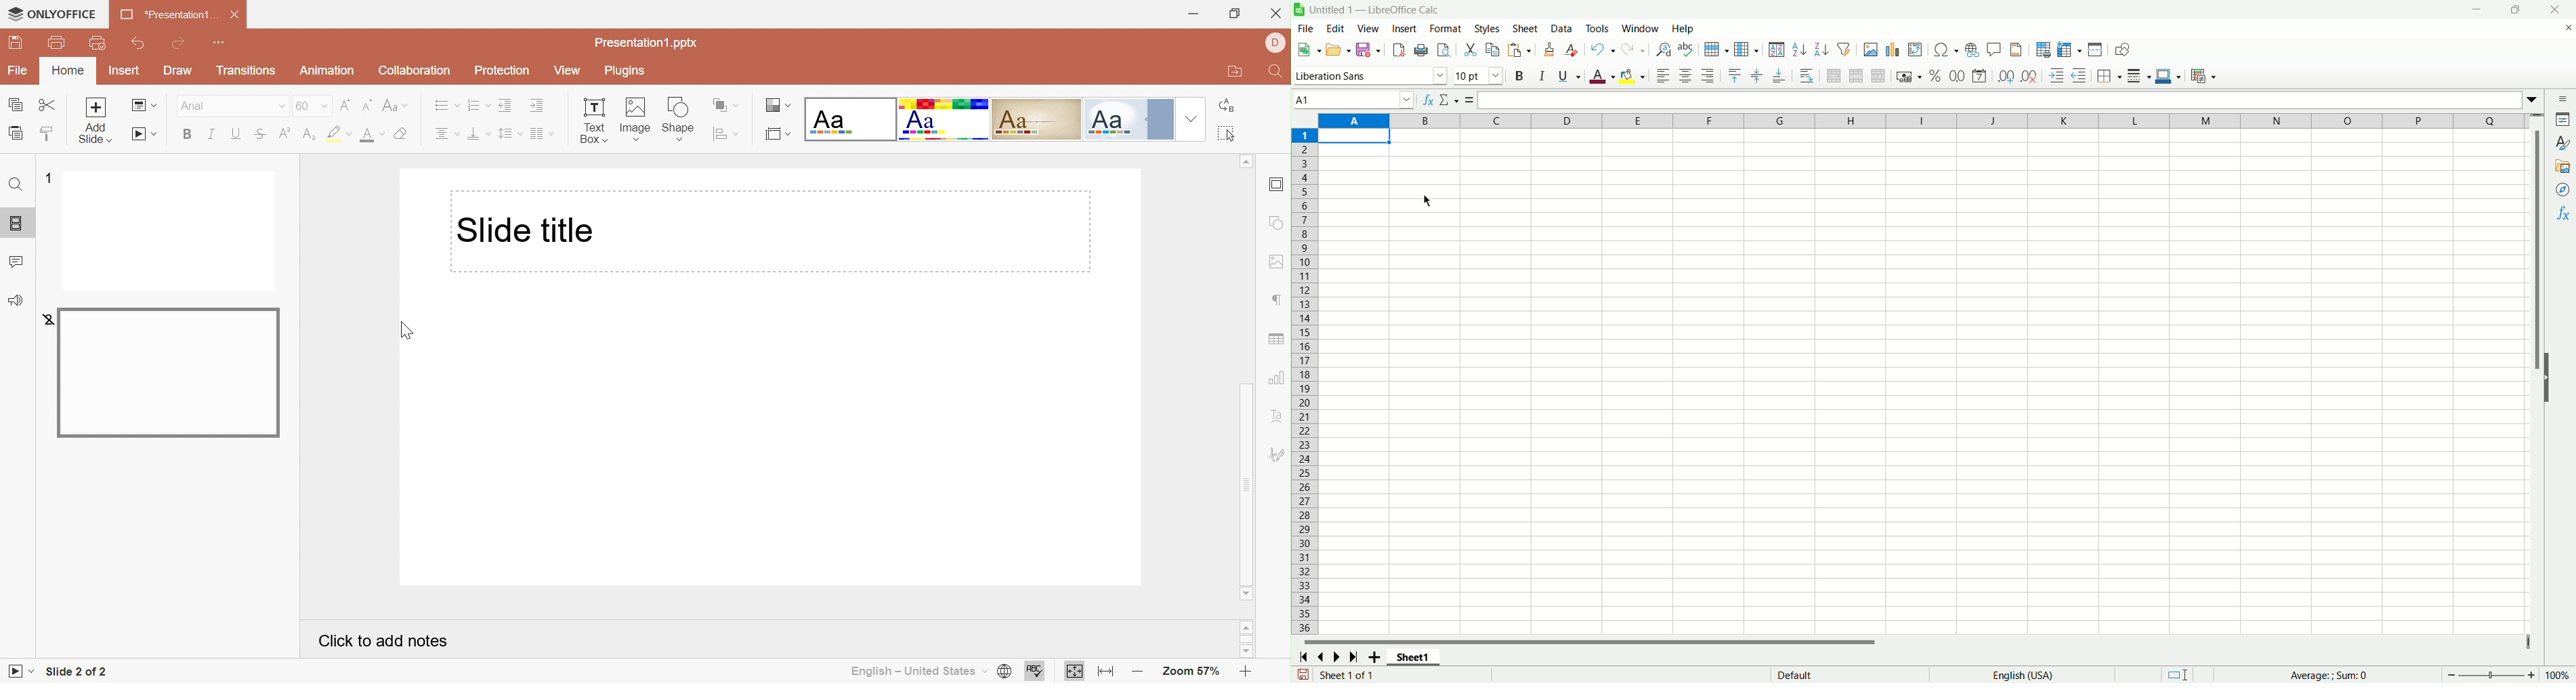  Describe the element at coordinates (1235, 16) in the screenshot. I see `Restore Down` at that location.